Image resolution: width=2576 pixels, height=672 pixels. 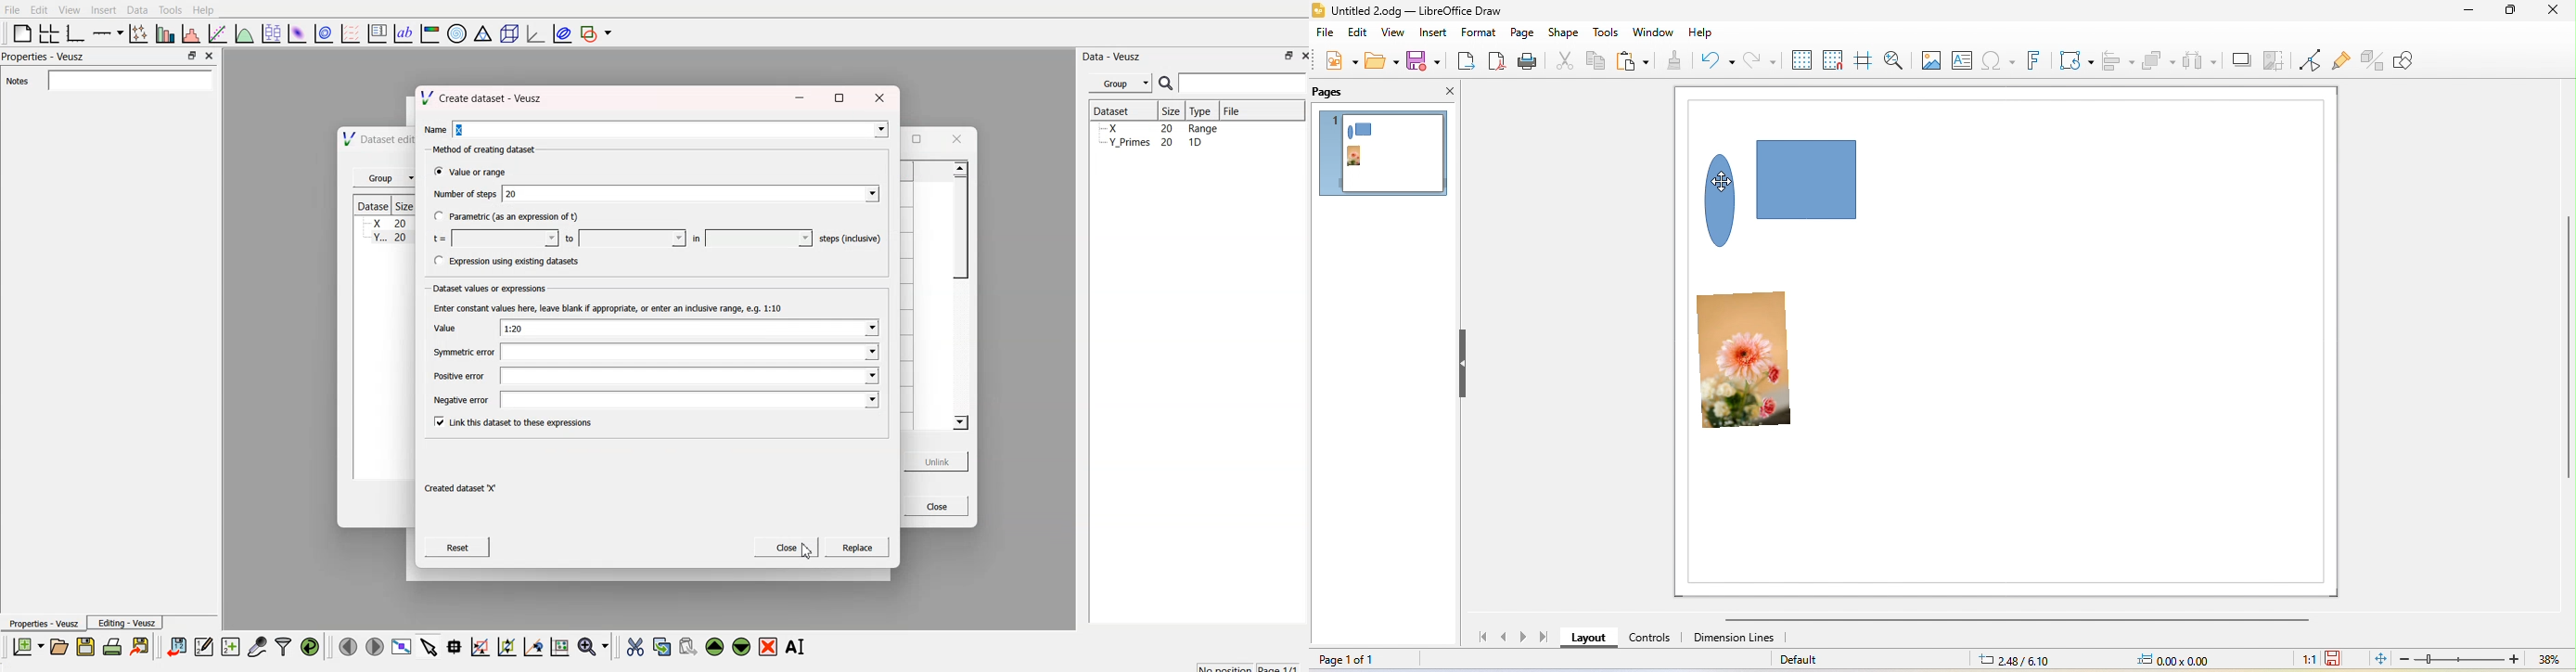 I want to click on select at least three object to distribute, so click(x=2202, y=57).